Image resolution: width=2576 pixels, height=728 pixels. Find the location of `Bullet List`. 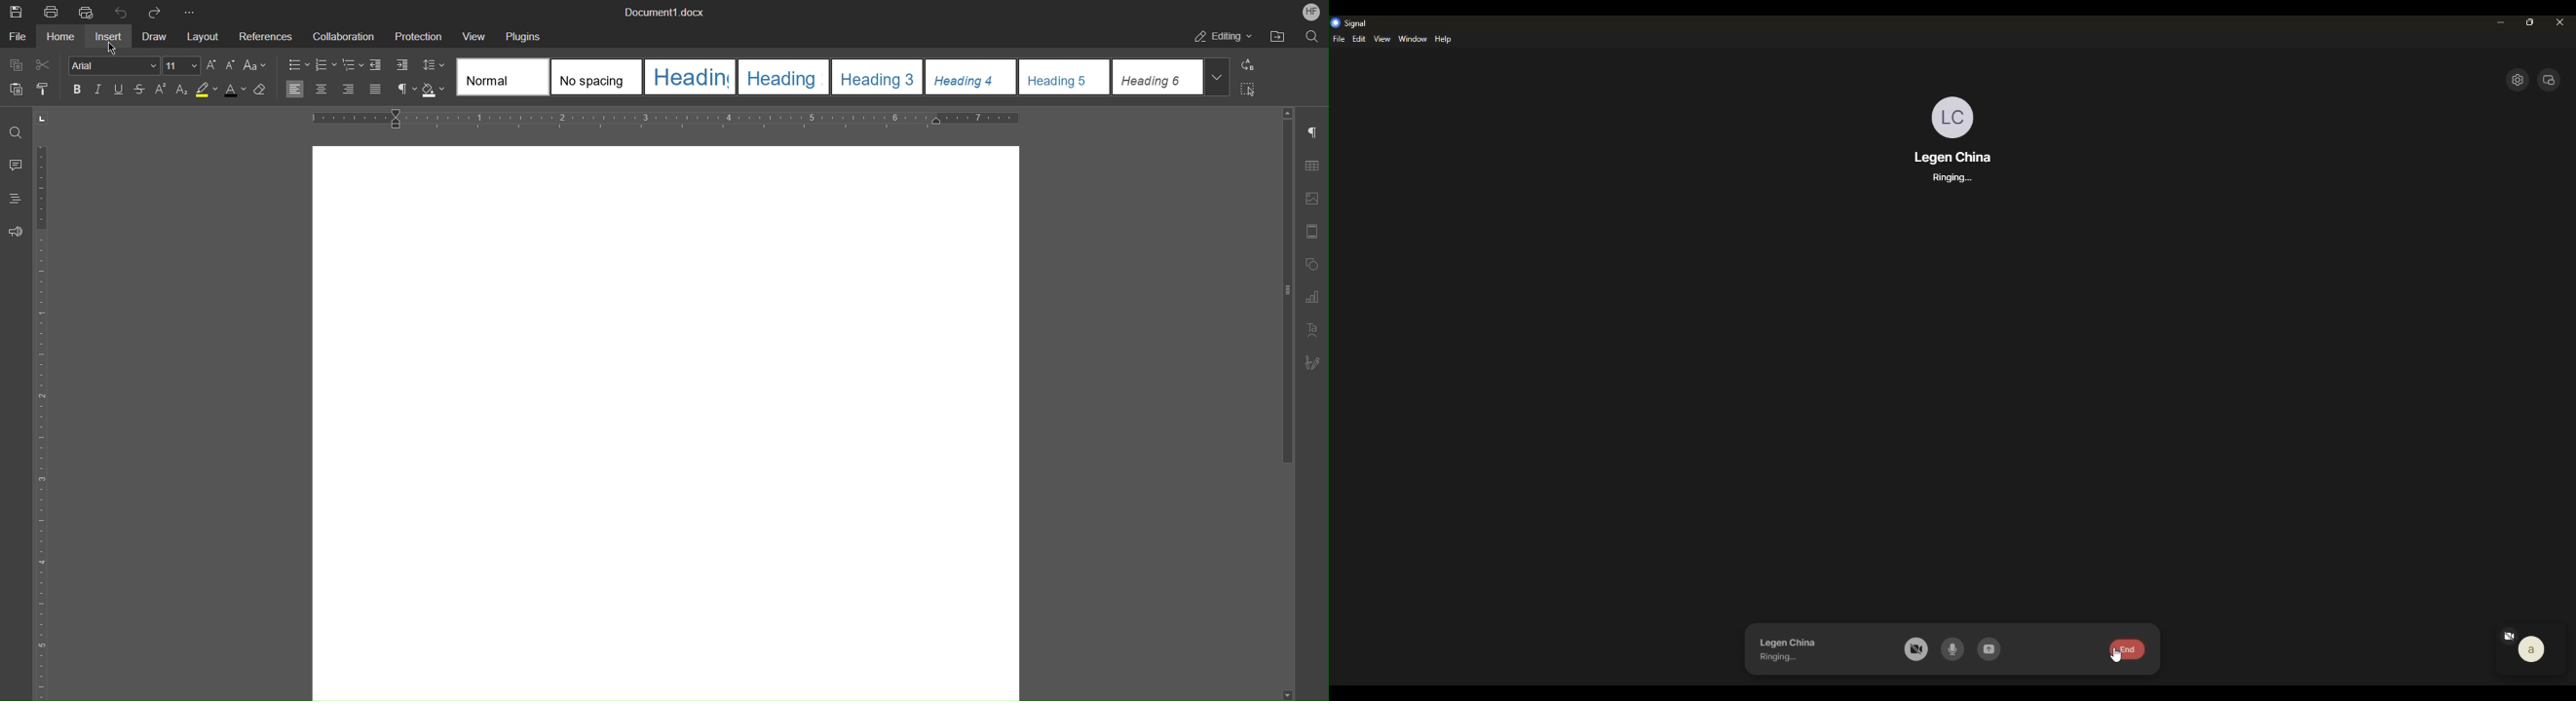

Bullet List is located at coordinates (298, 66).